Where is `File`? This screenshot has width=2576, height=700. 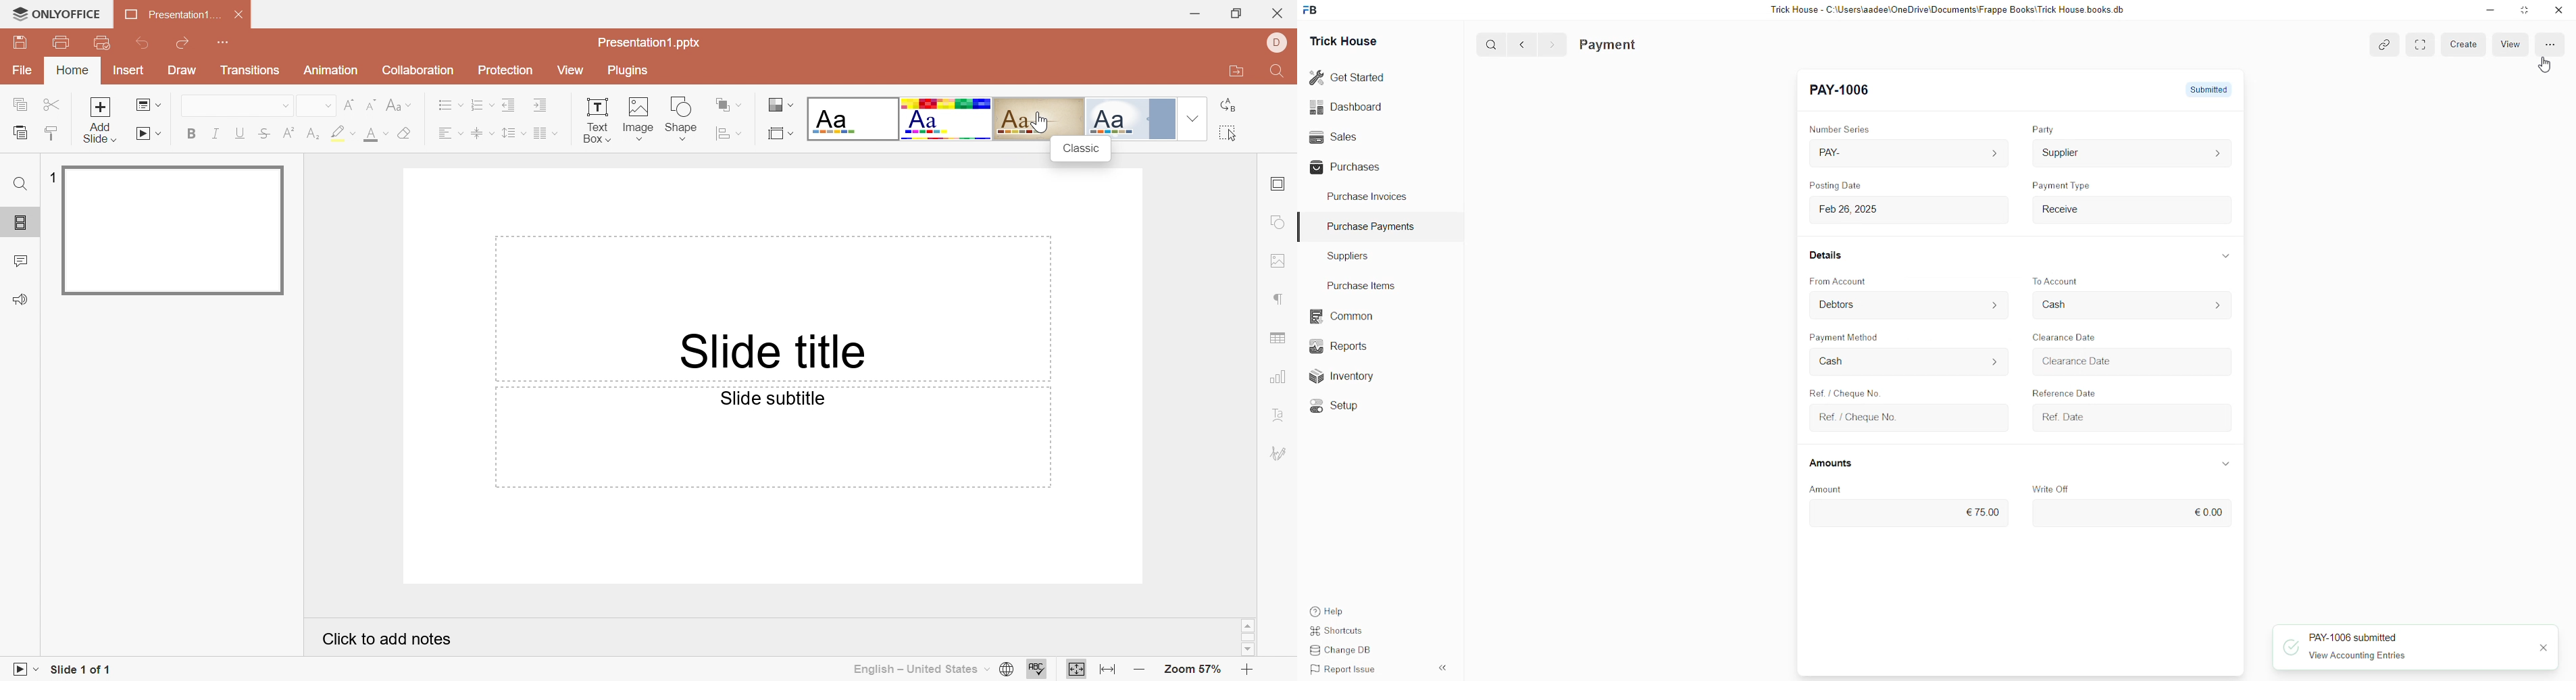
File is located at coordinates (24, 70).